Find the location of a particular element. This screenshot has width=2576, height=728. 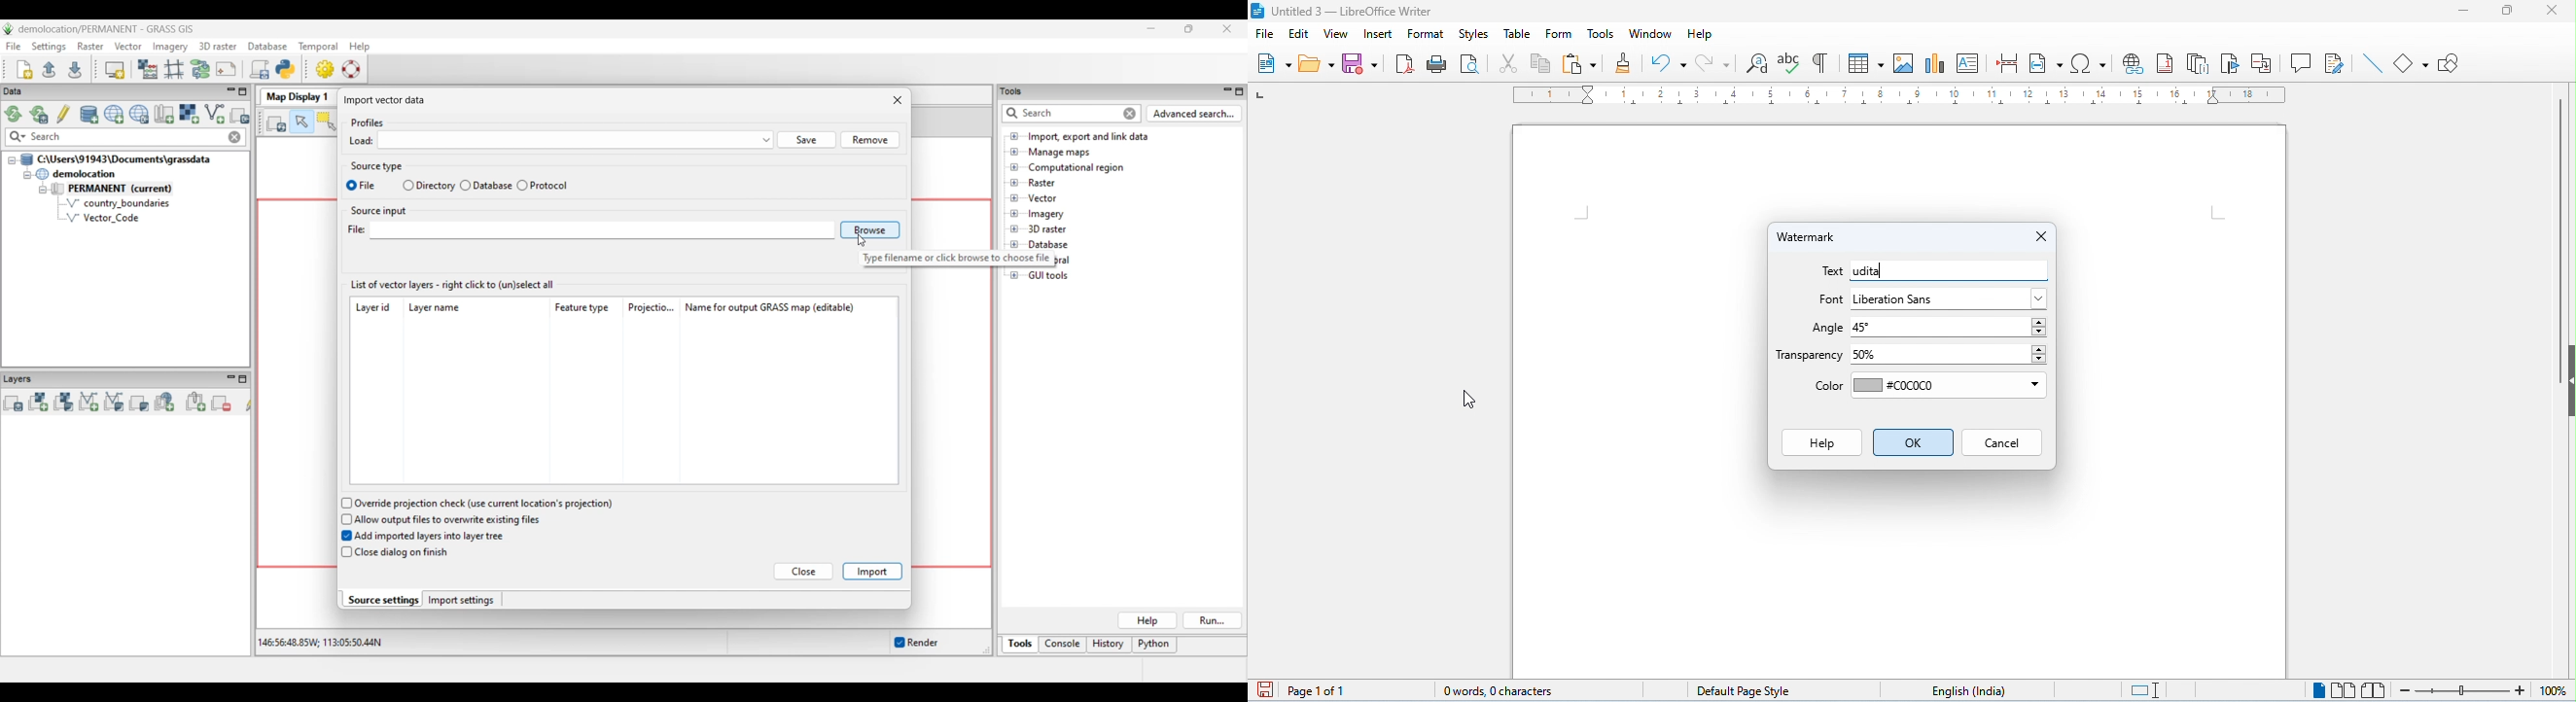

show track changes is located at coordinates (2335, 62).